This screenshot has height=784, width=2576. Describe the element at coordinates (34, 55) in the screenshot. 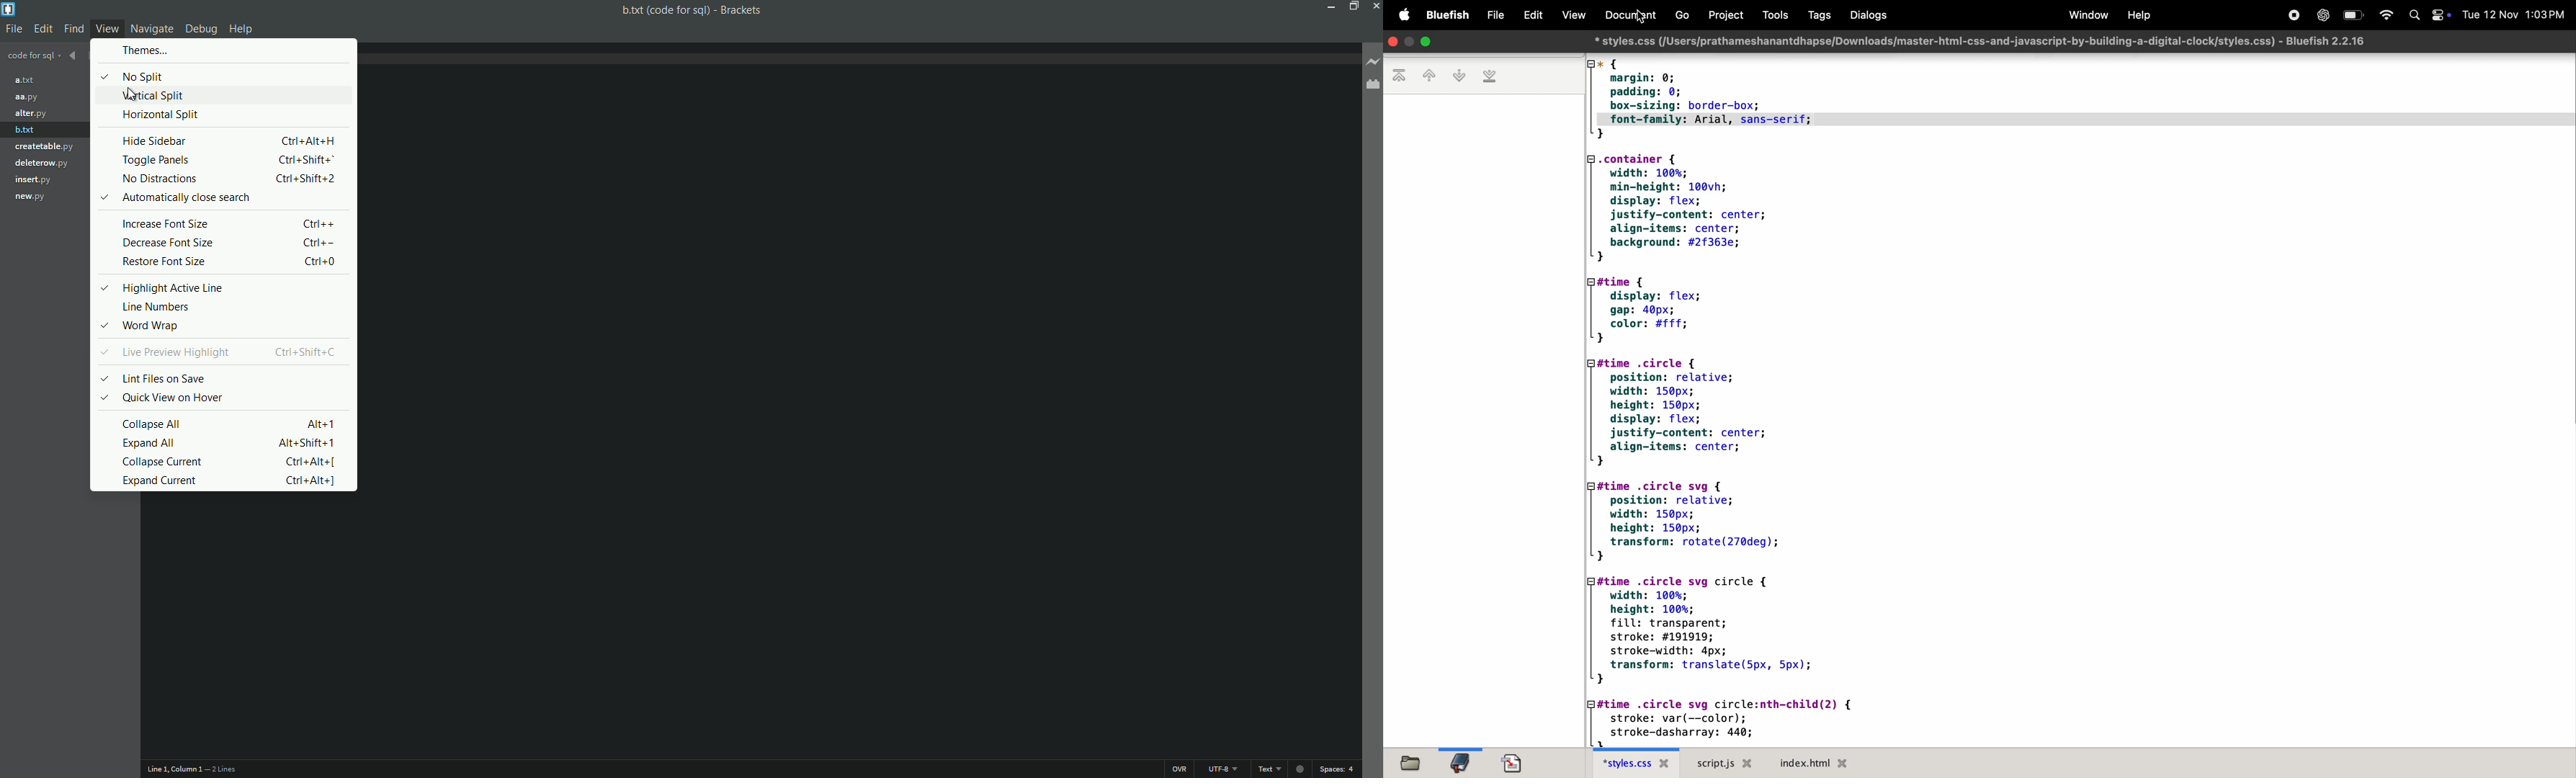

I see `Project name` at that location.